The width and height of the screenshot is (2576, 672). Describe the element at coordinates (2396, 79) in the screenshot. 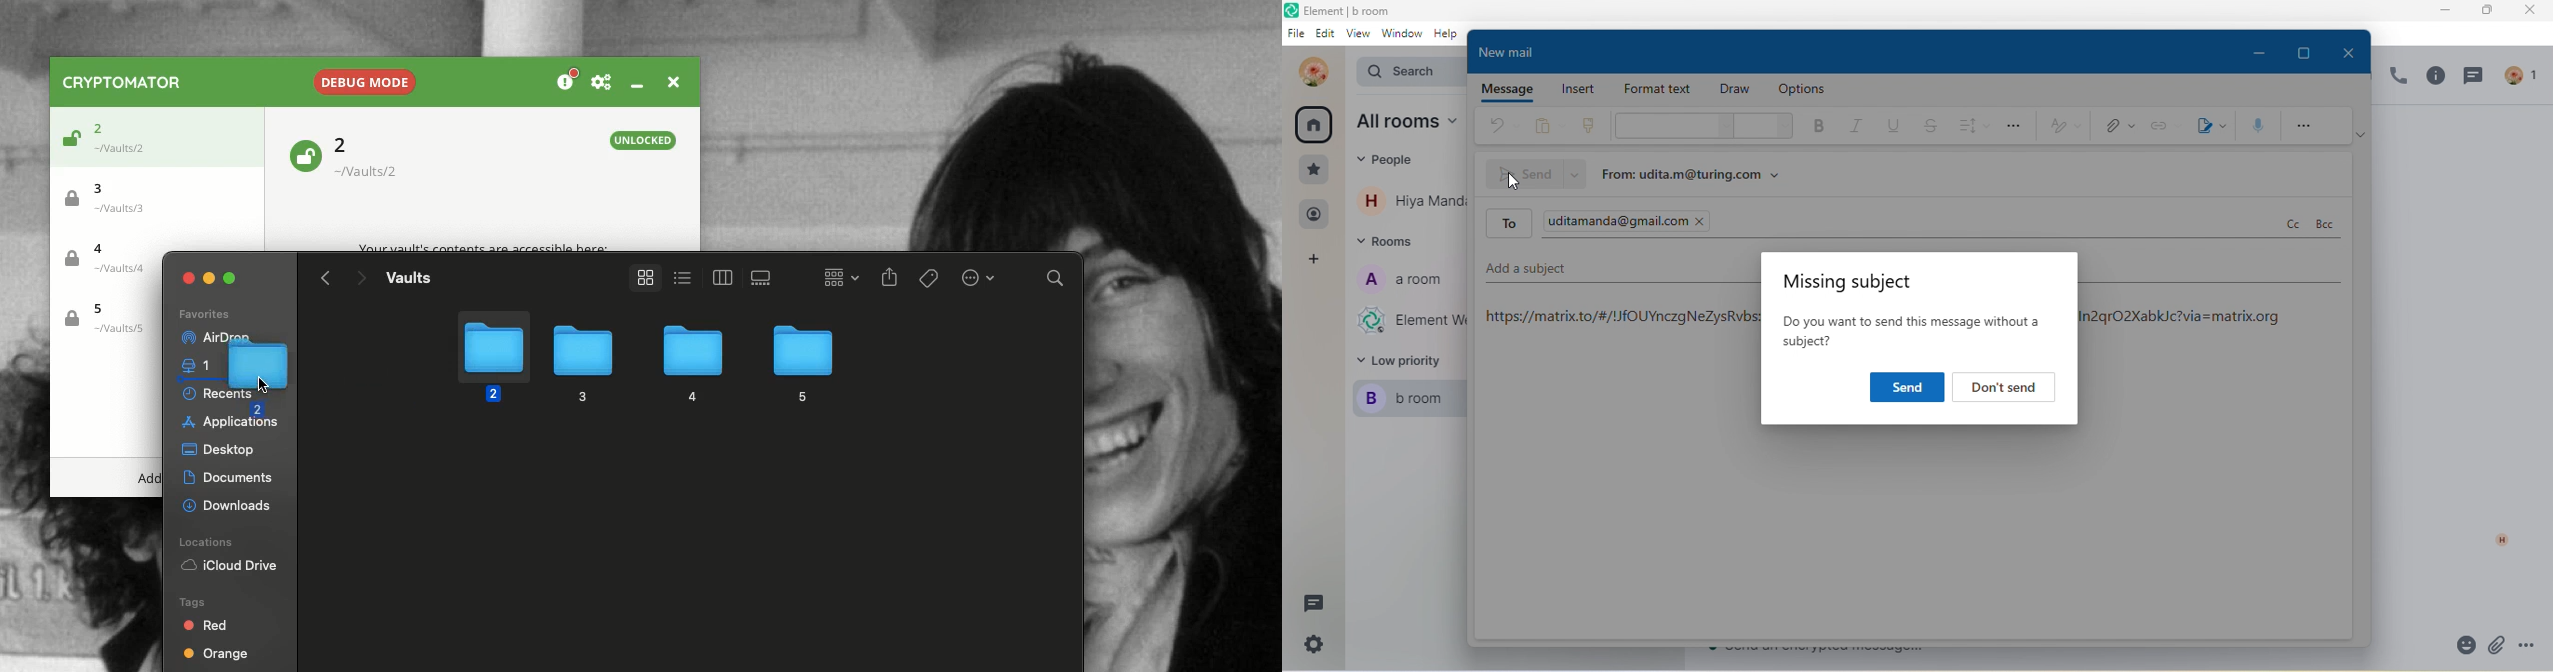

I see `voice call` at that location.